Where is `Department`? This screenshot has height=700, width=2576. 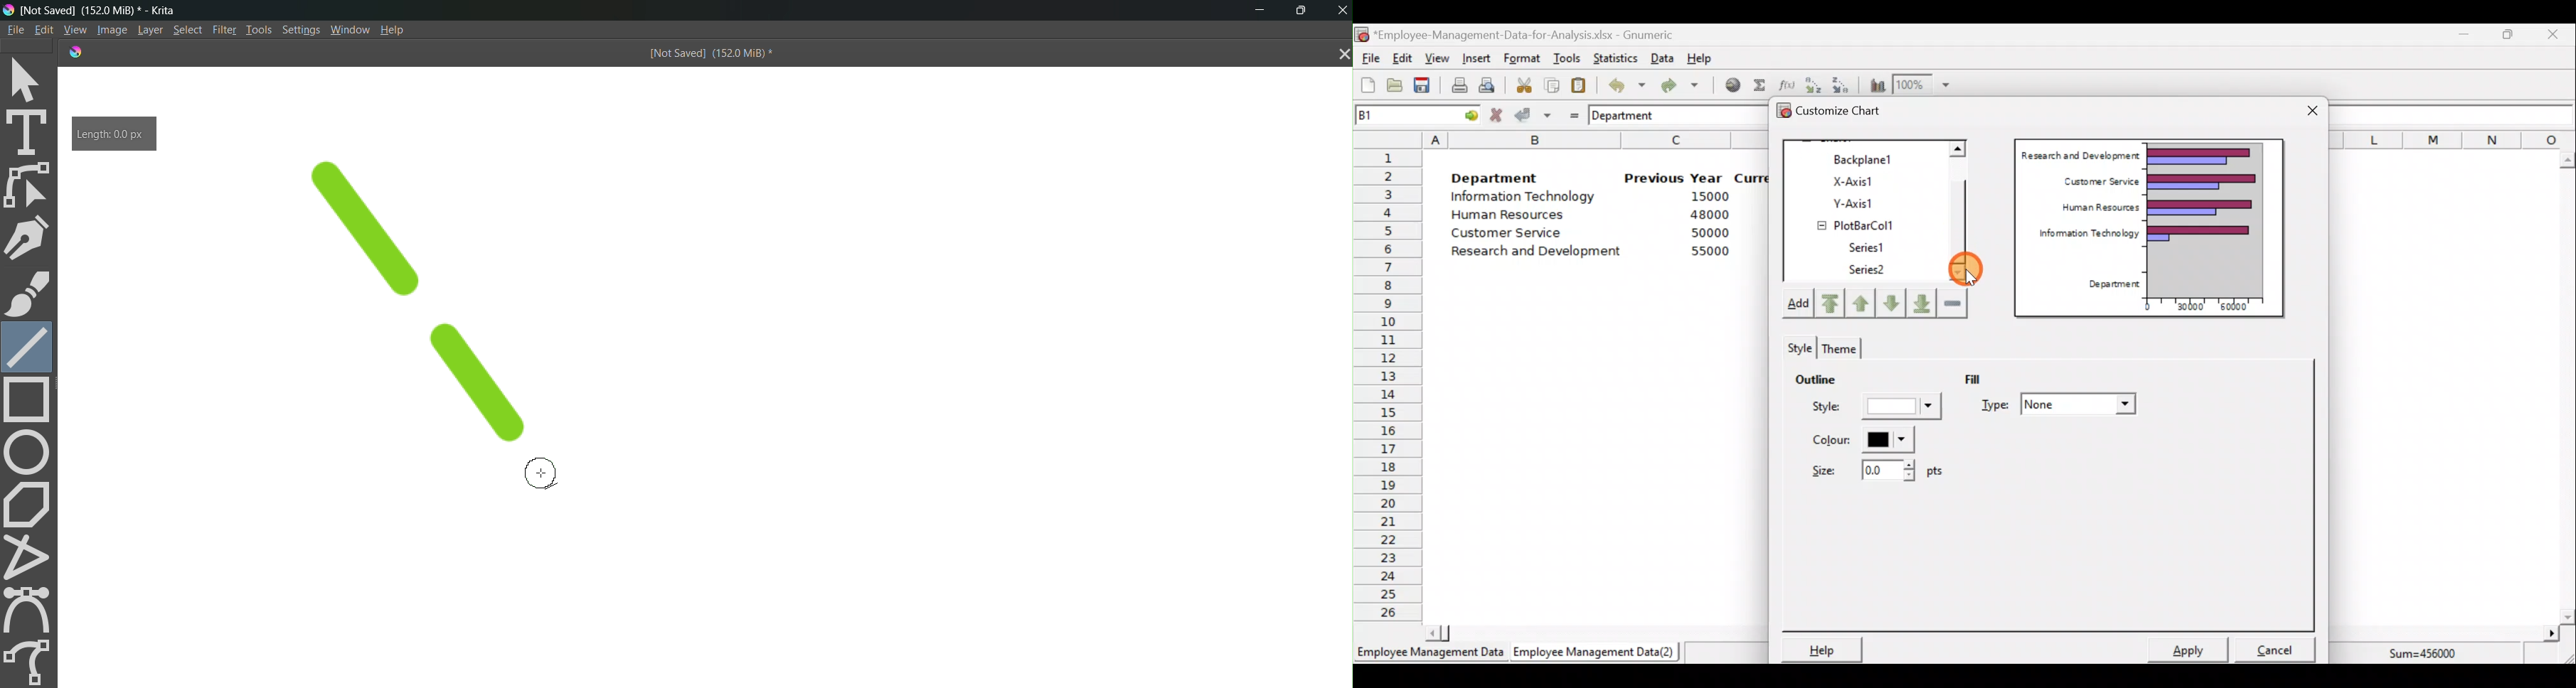
Department is located at coordinates (1631, 115).